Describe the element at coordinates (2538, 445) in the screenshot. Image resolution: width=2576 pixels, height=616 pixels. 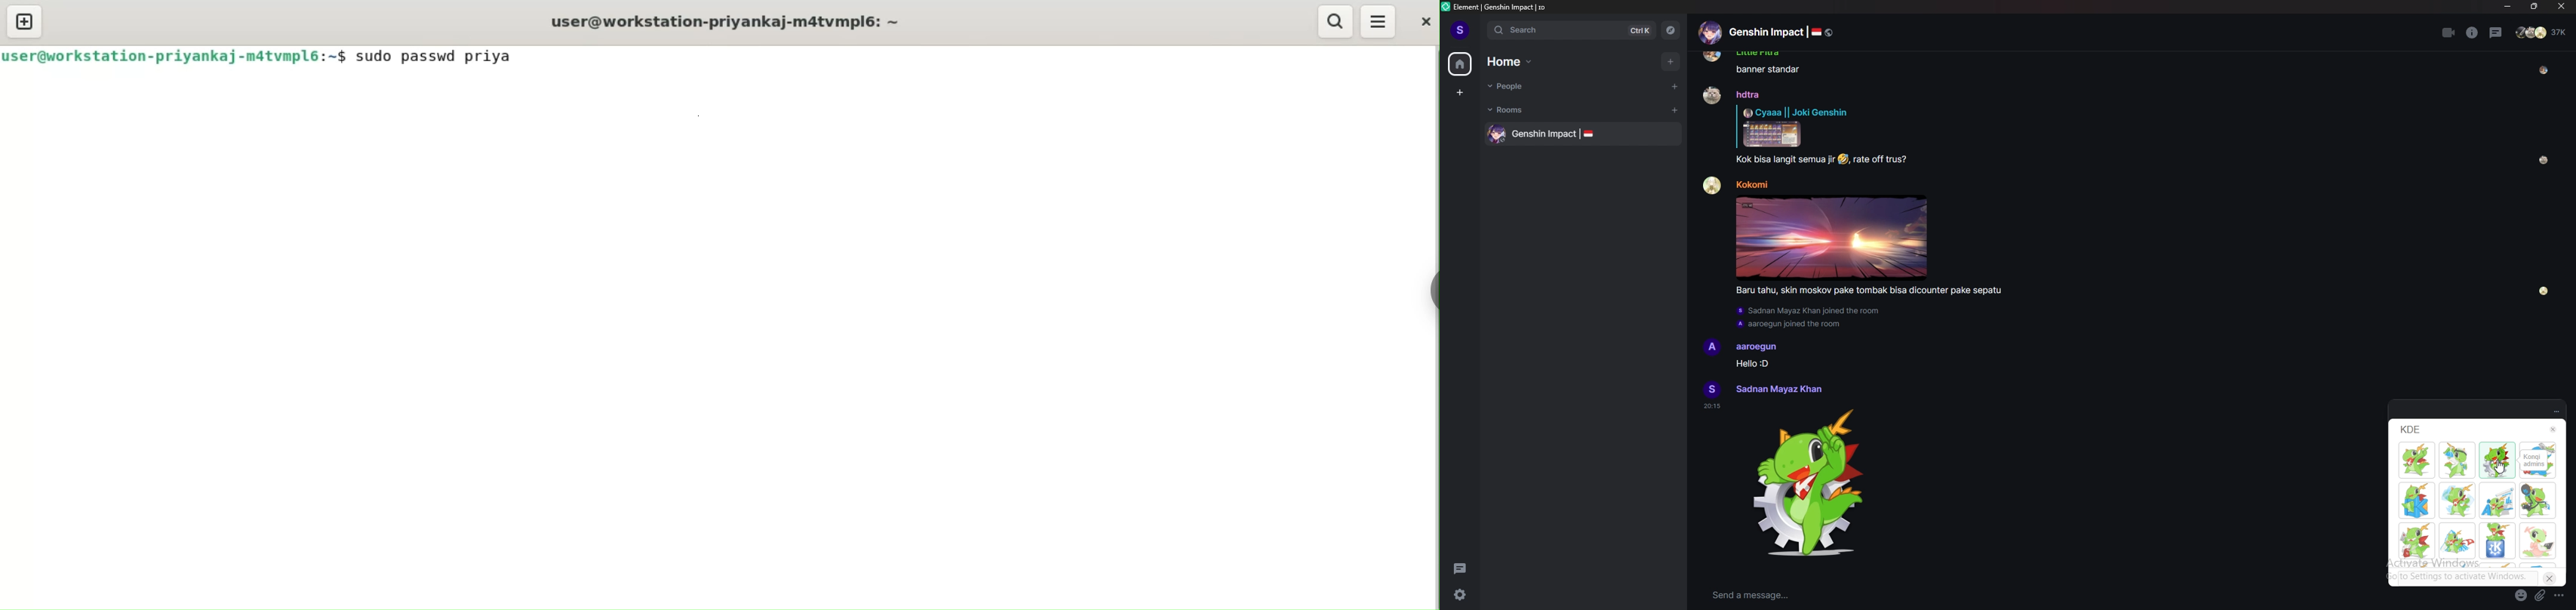
I see `Kongi fixes stuff` at that location.